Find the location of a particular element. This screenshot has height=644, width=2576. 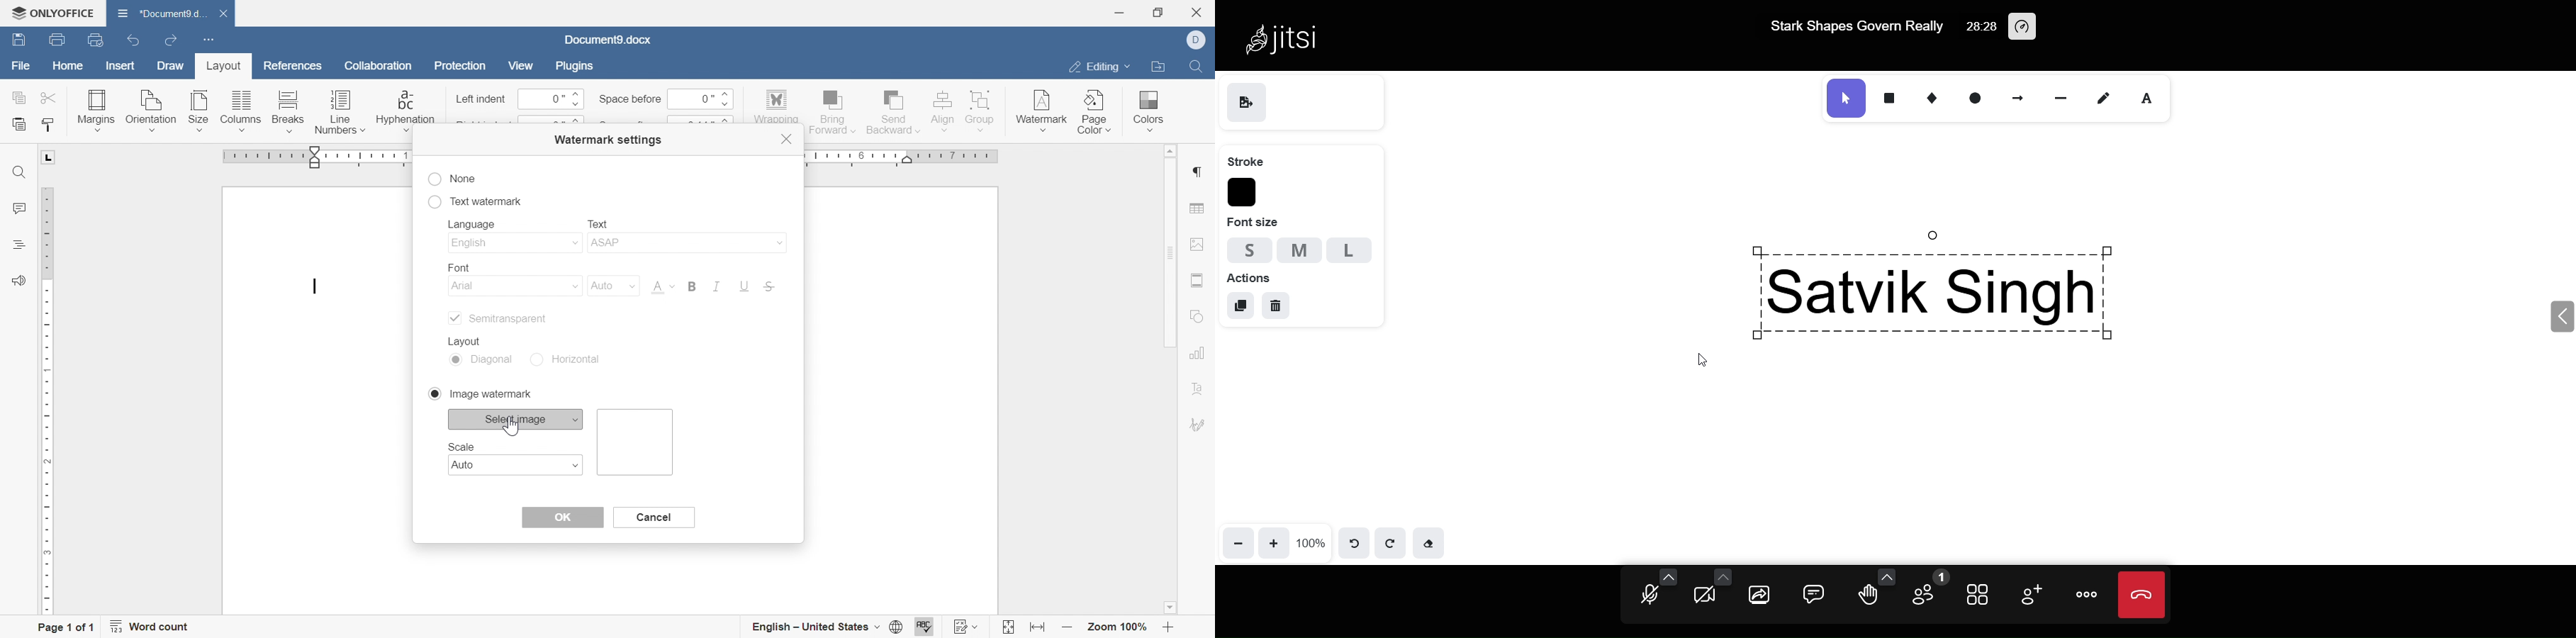

track changes is located at coordinates (967, 627).